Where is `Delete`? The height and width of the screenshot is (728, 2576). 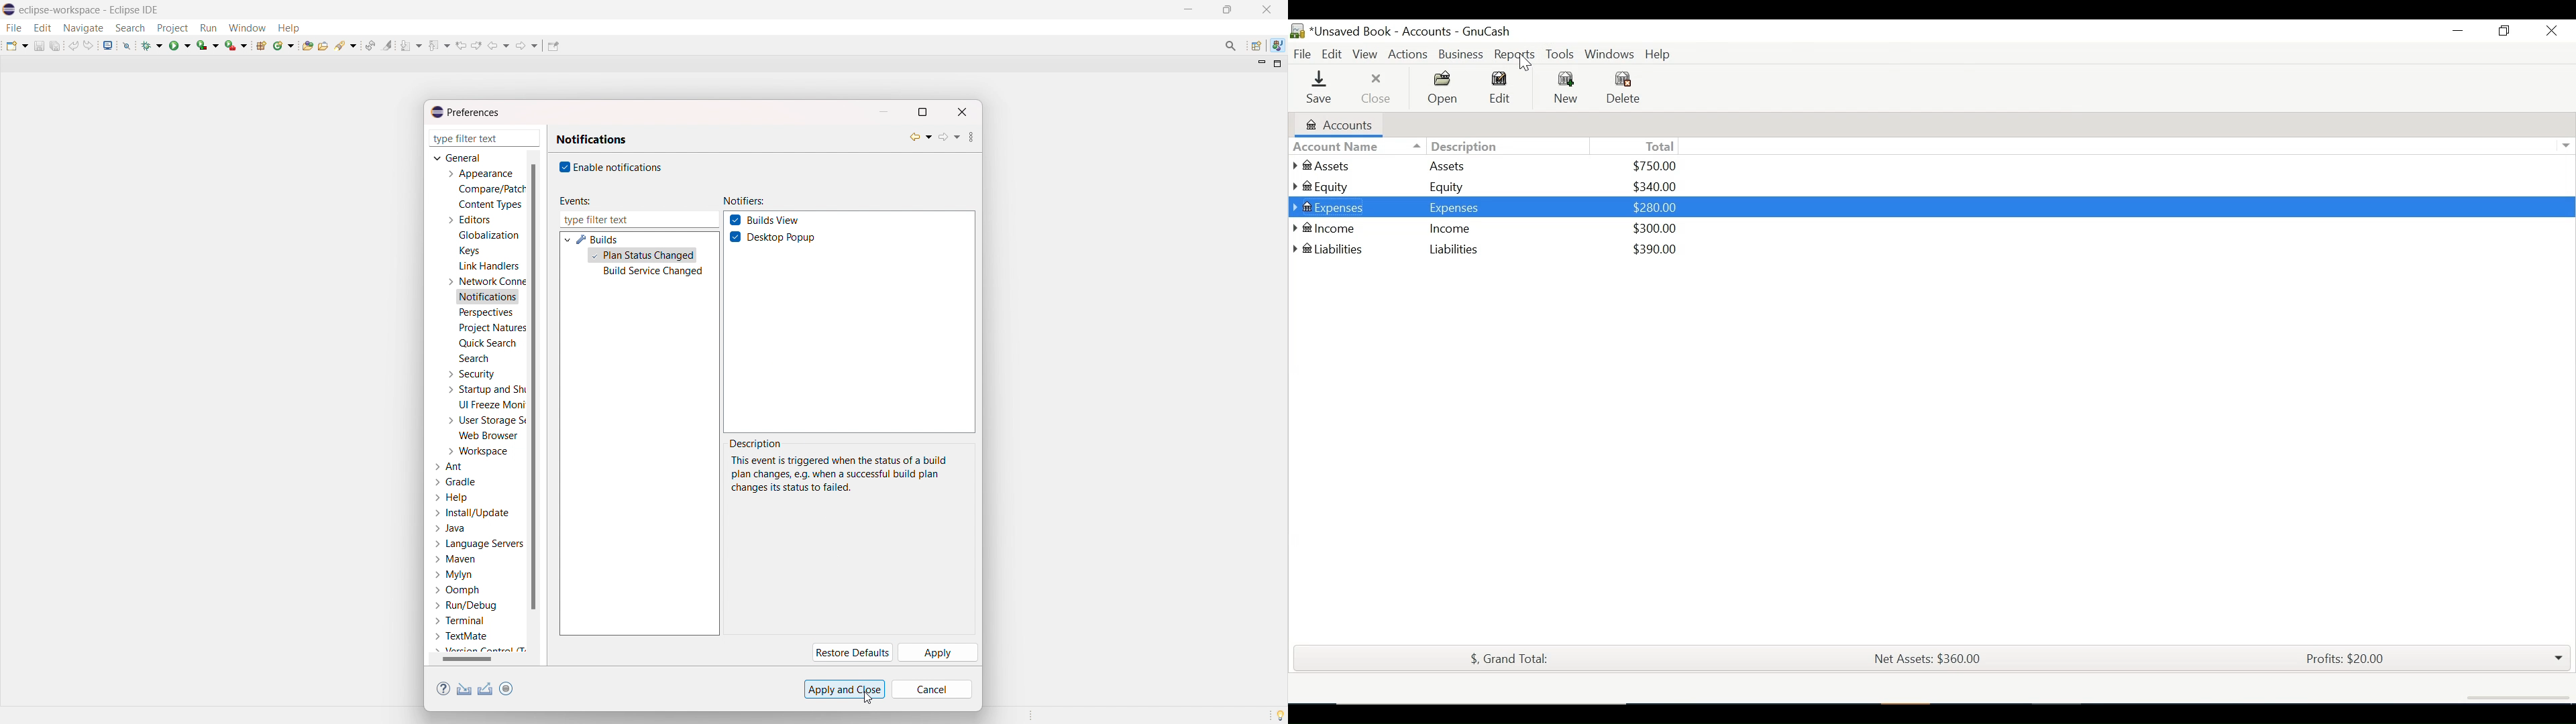 Delete is located at coordinates (1621, 88).